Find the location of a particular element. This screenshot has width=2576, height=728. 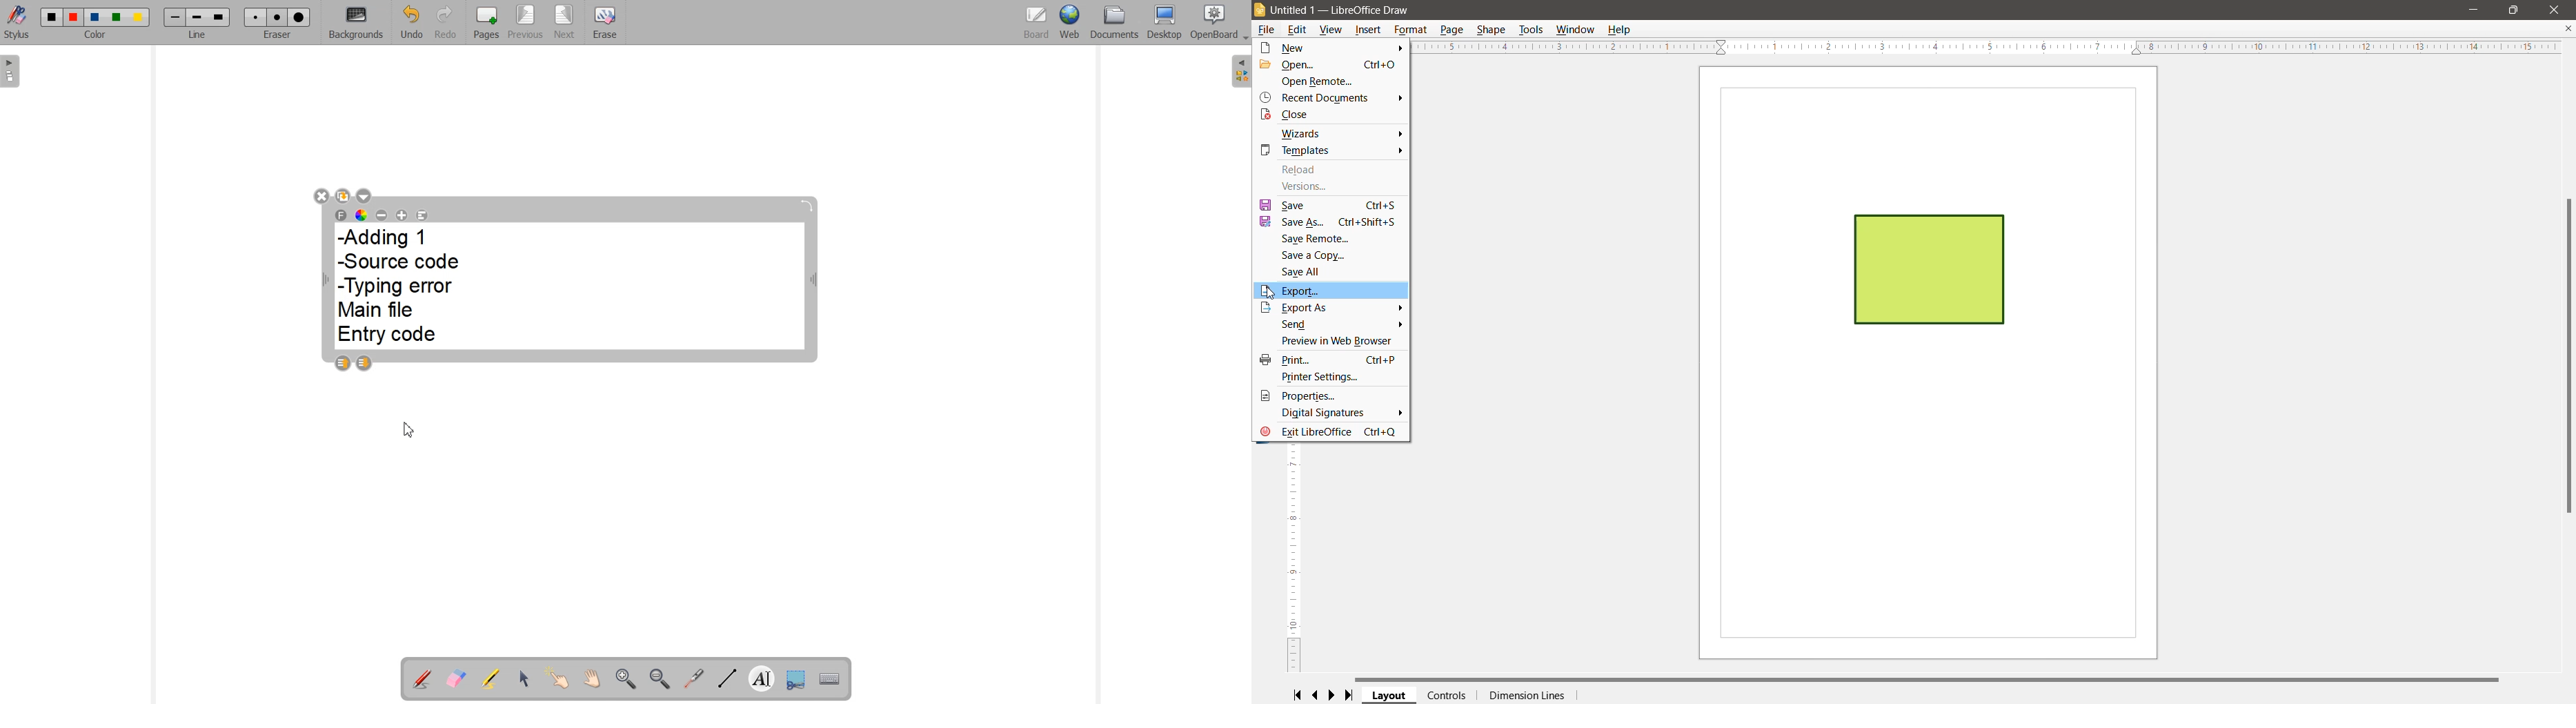

Zoom in is located at coordinates (624, 679).